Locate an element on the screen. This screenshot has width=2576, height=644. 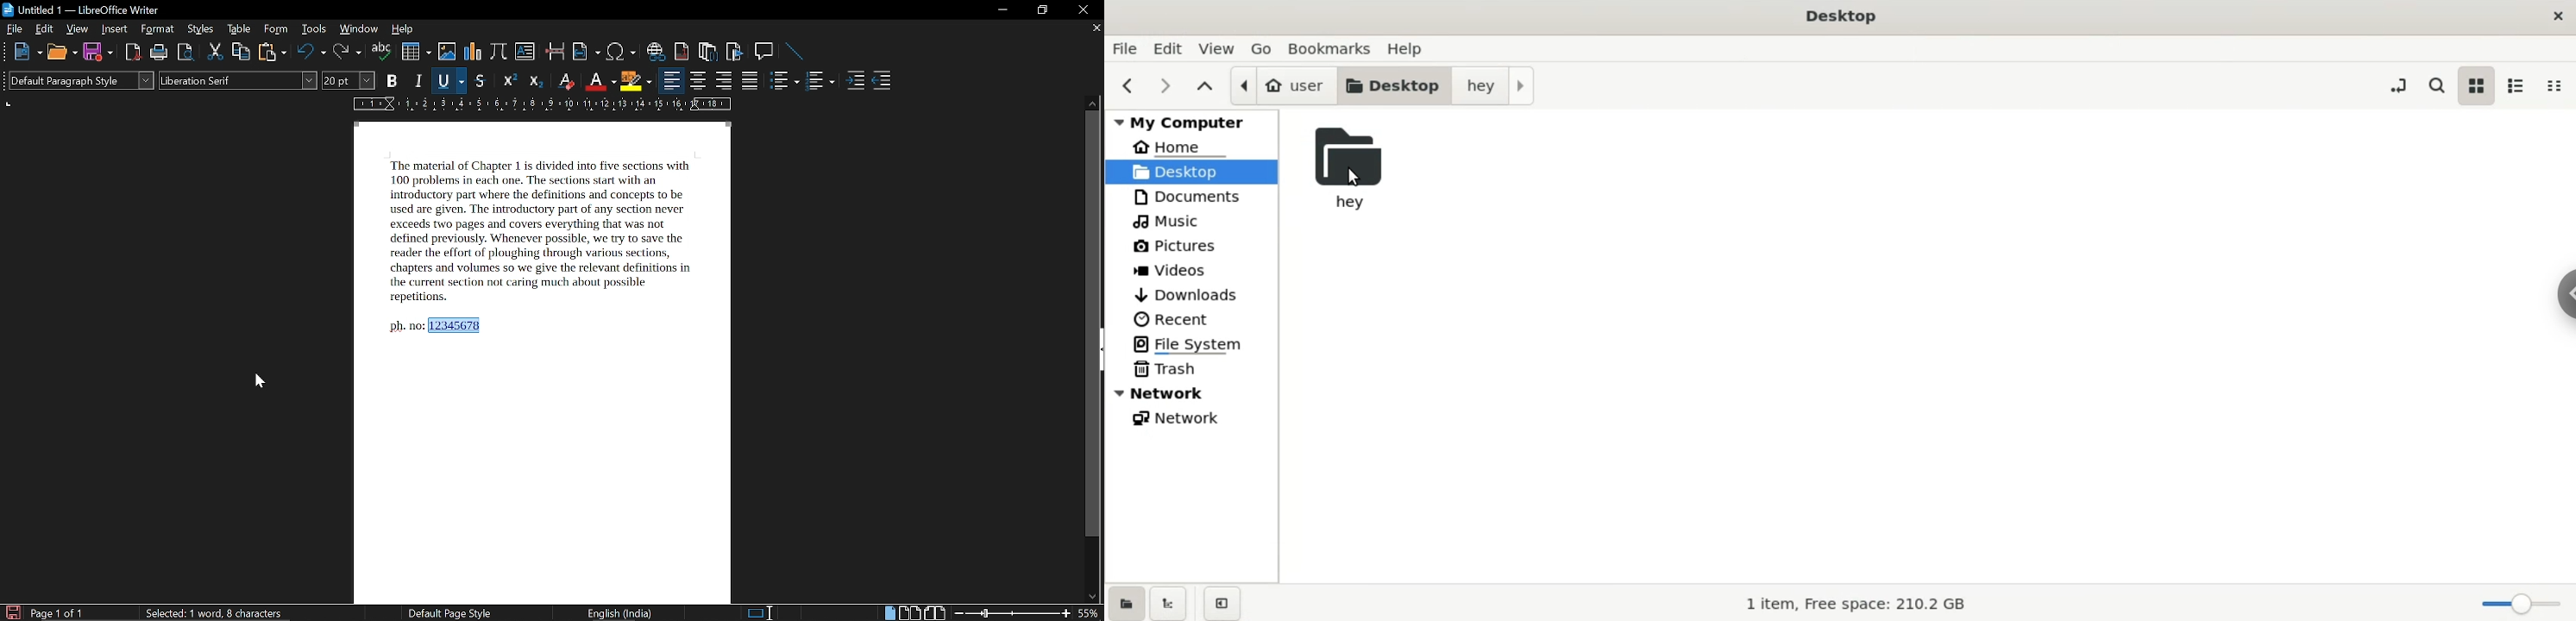
align center is located at coordinates (699, 82).